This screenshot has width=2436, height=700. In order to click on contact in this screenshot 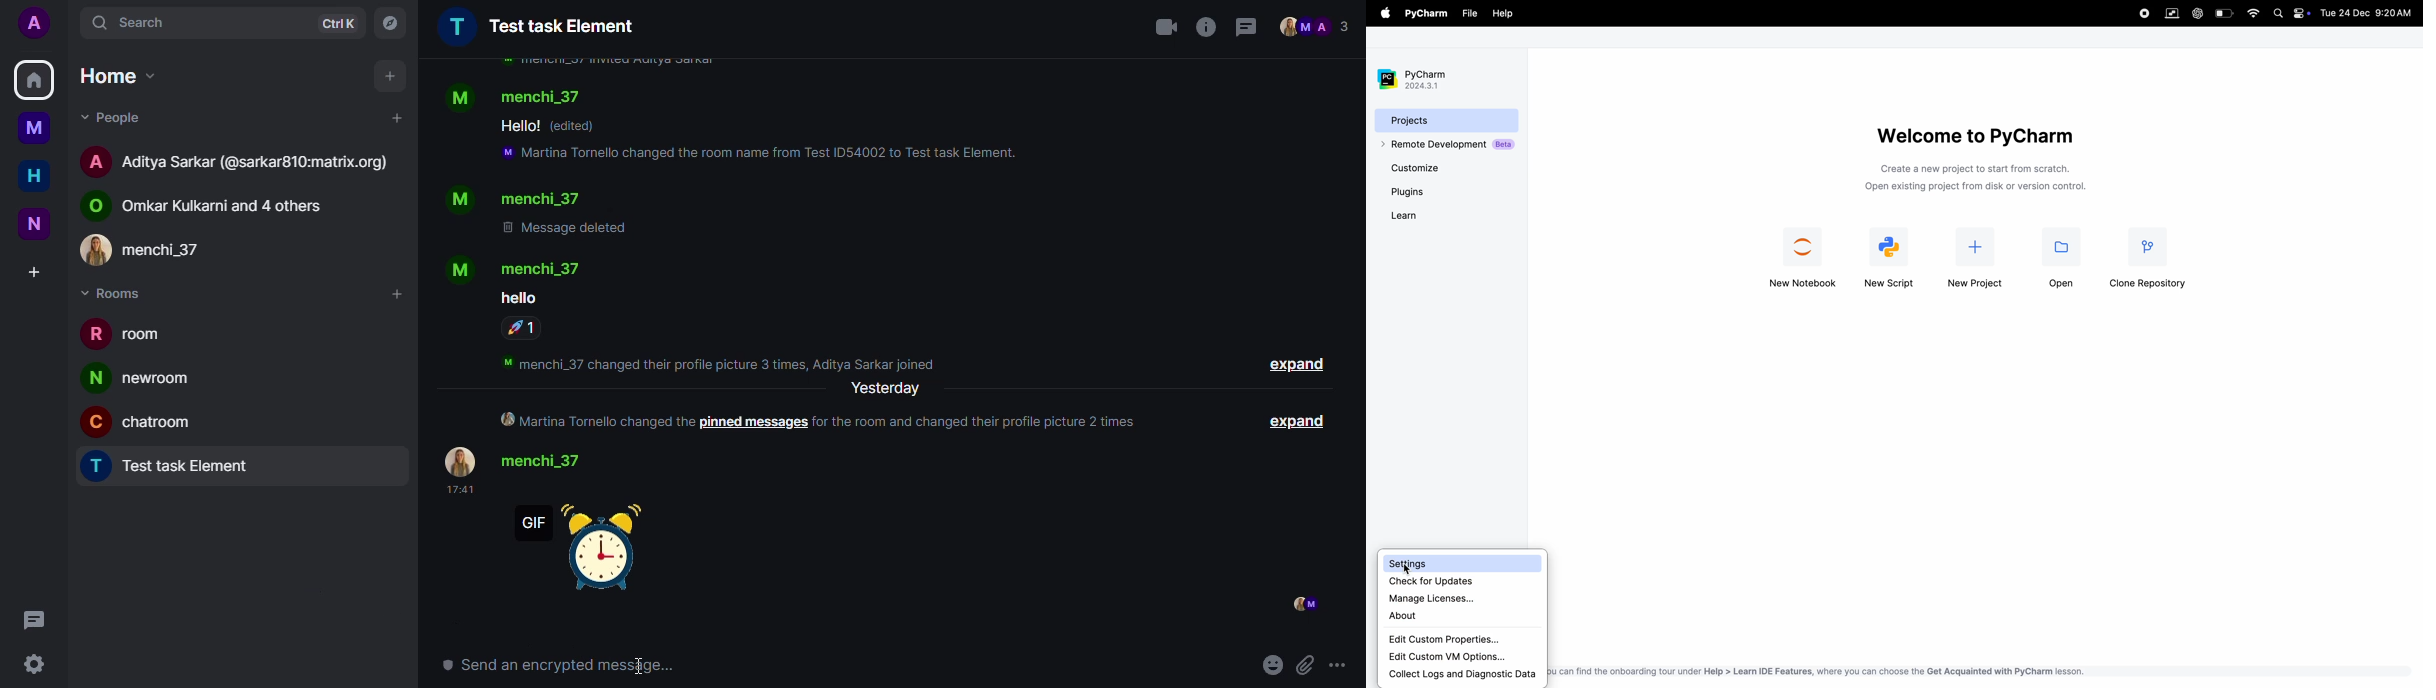, I will do `click(524, 461)`.